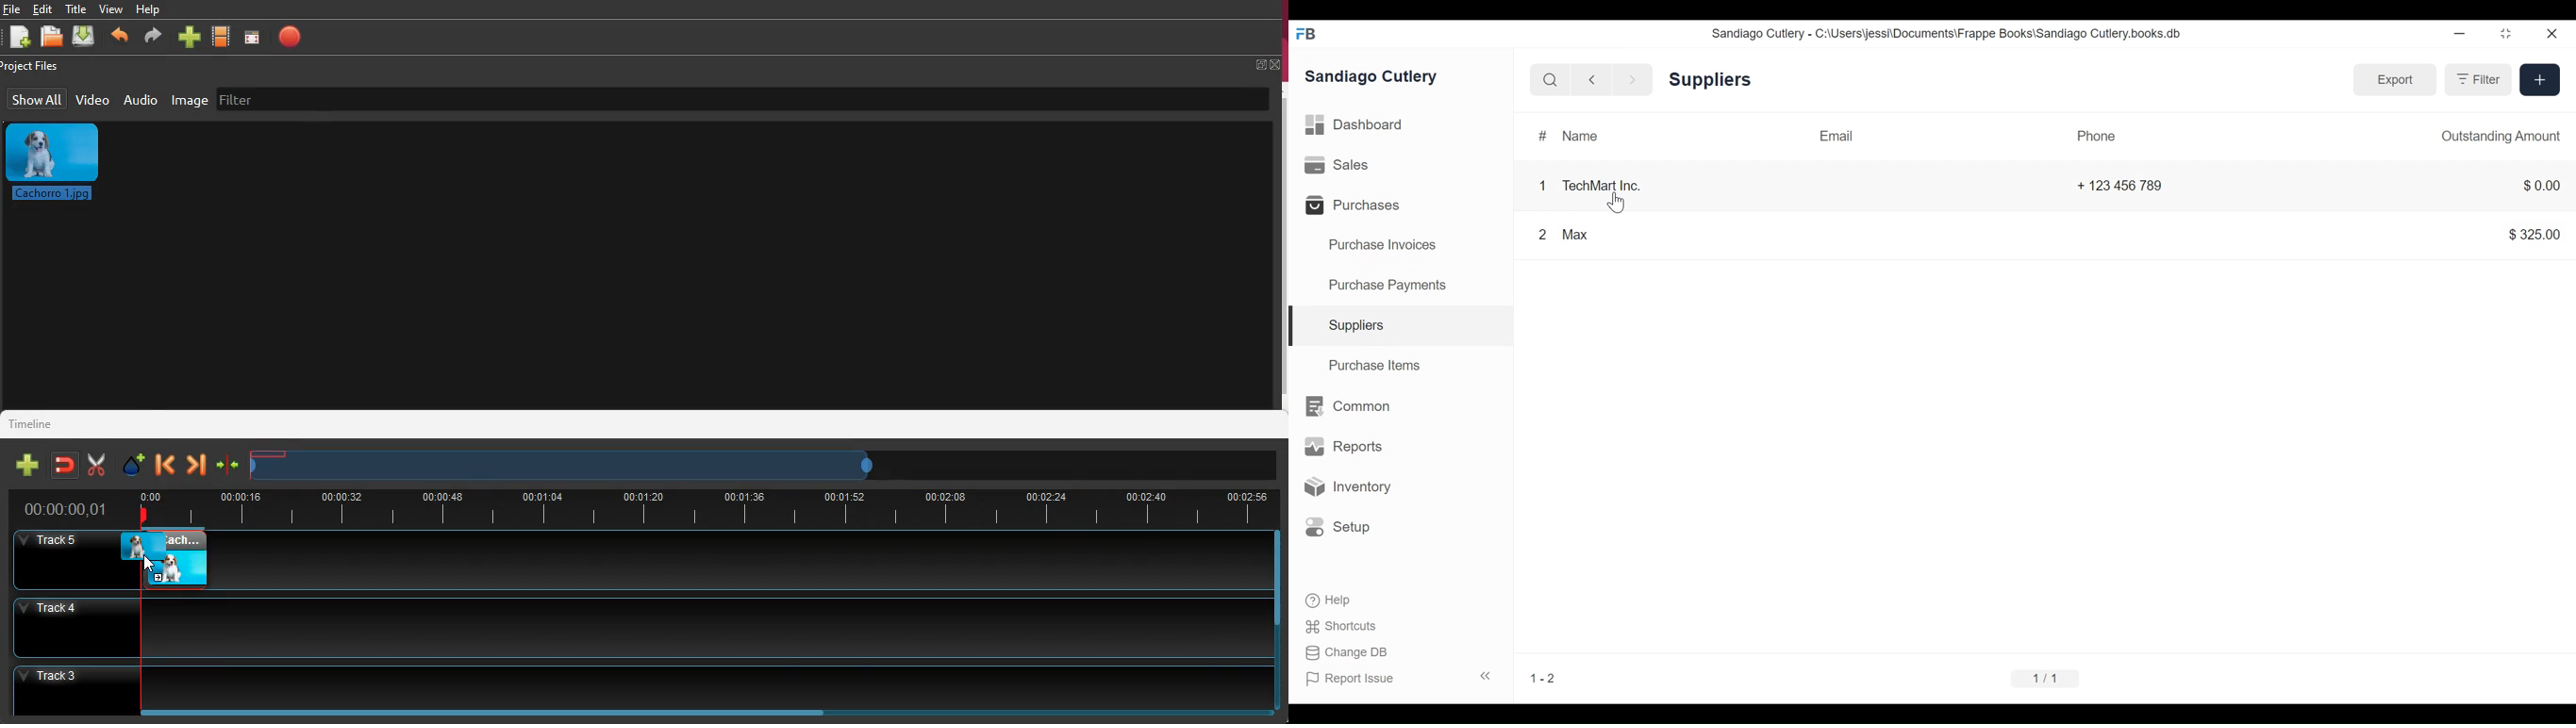  Describe the element at coordinates (1361, 207) in the screenshot. I see `Purchases` at that location.